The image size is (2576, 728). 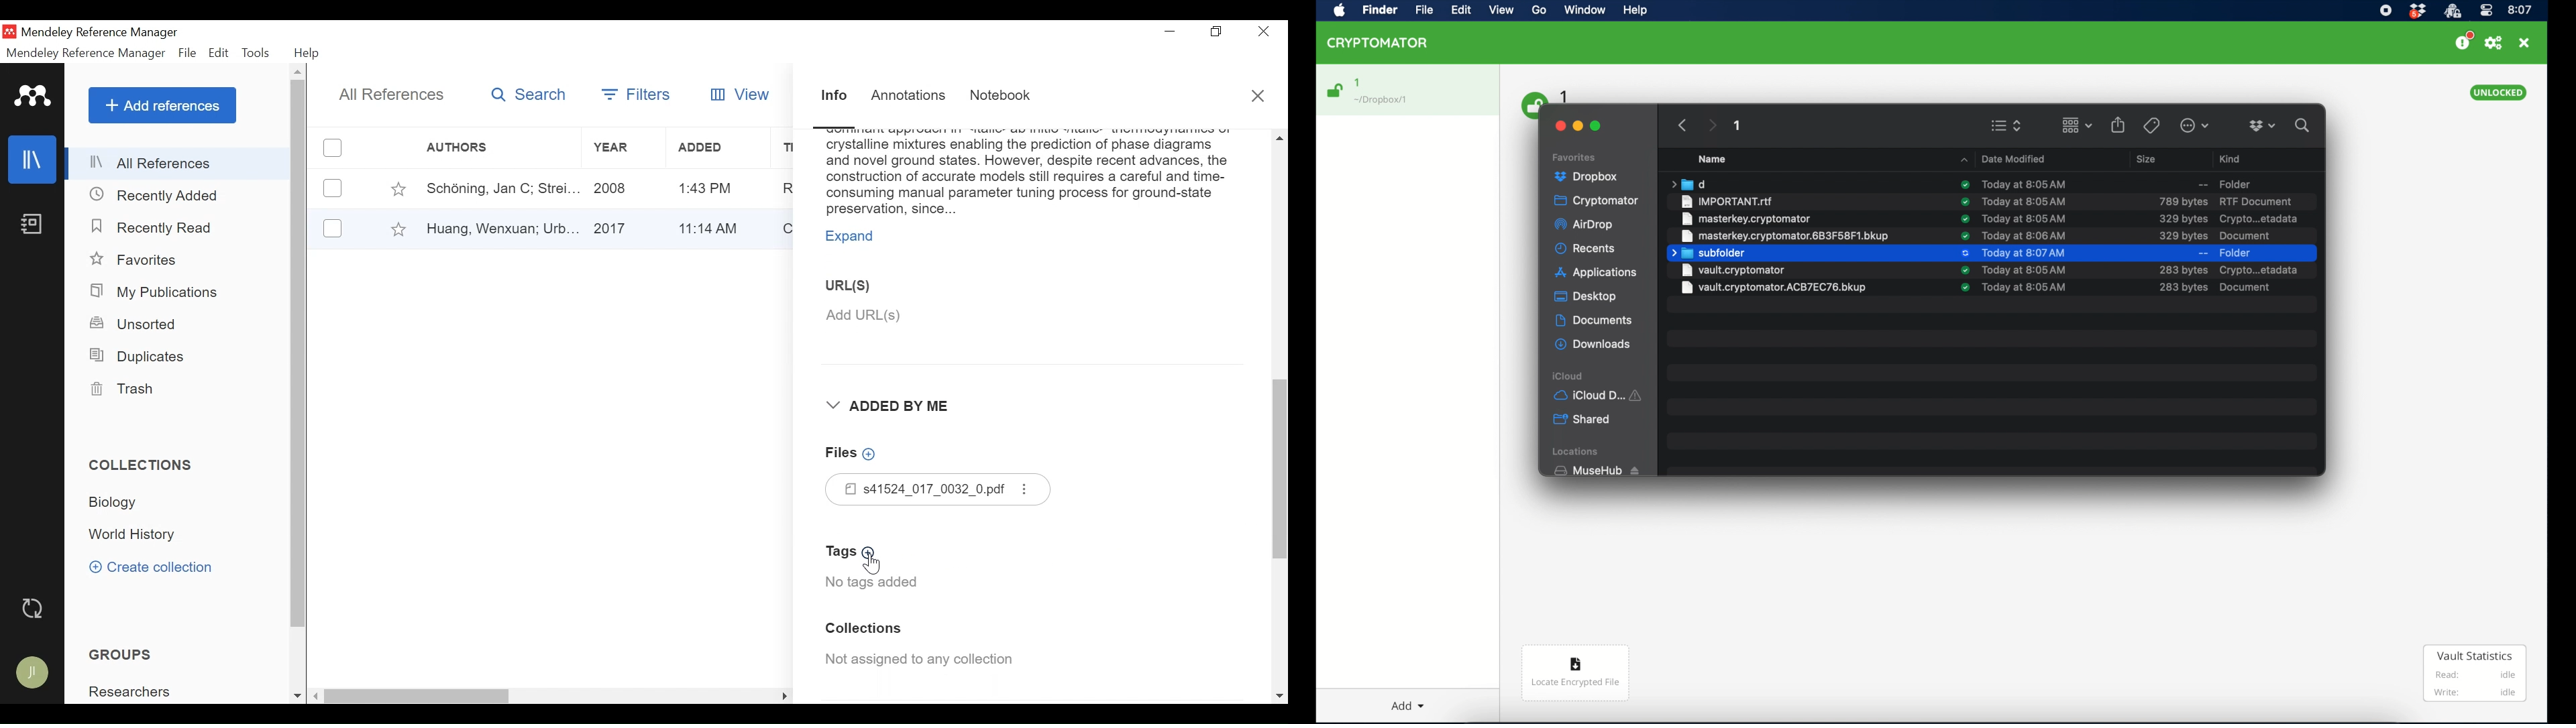 I want to click on Collection, so click(x=118, y=502).